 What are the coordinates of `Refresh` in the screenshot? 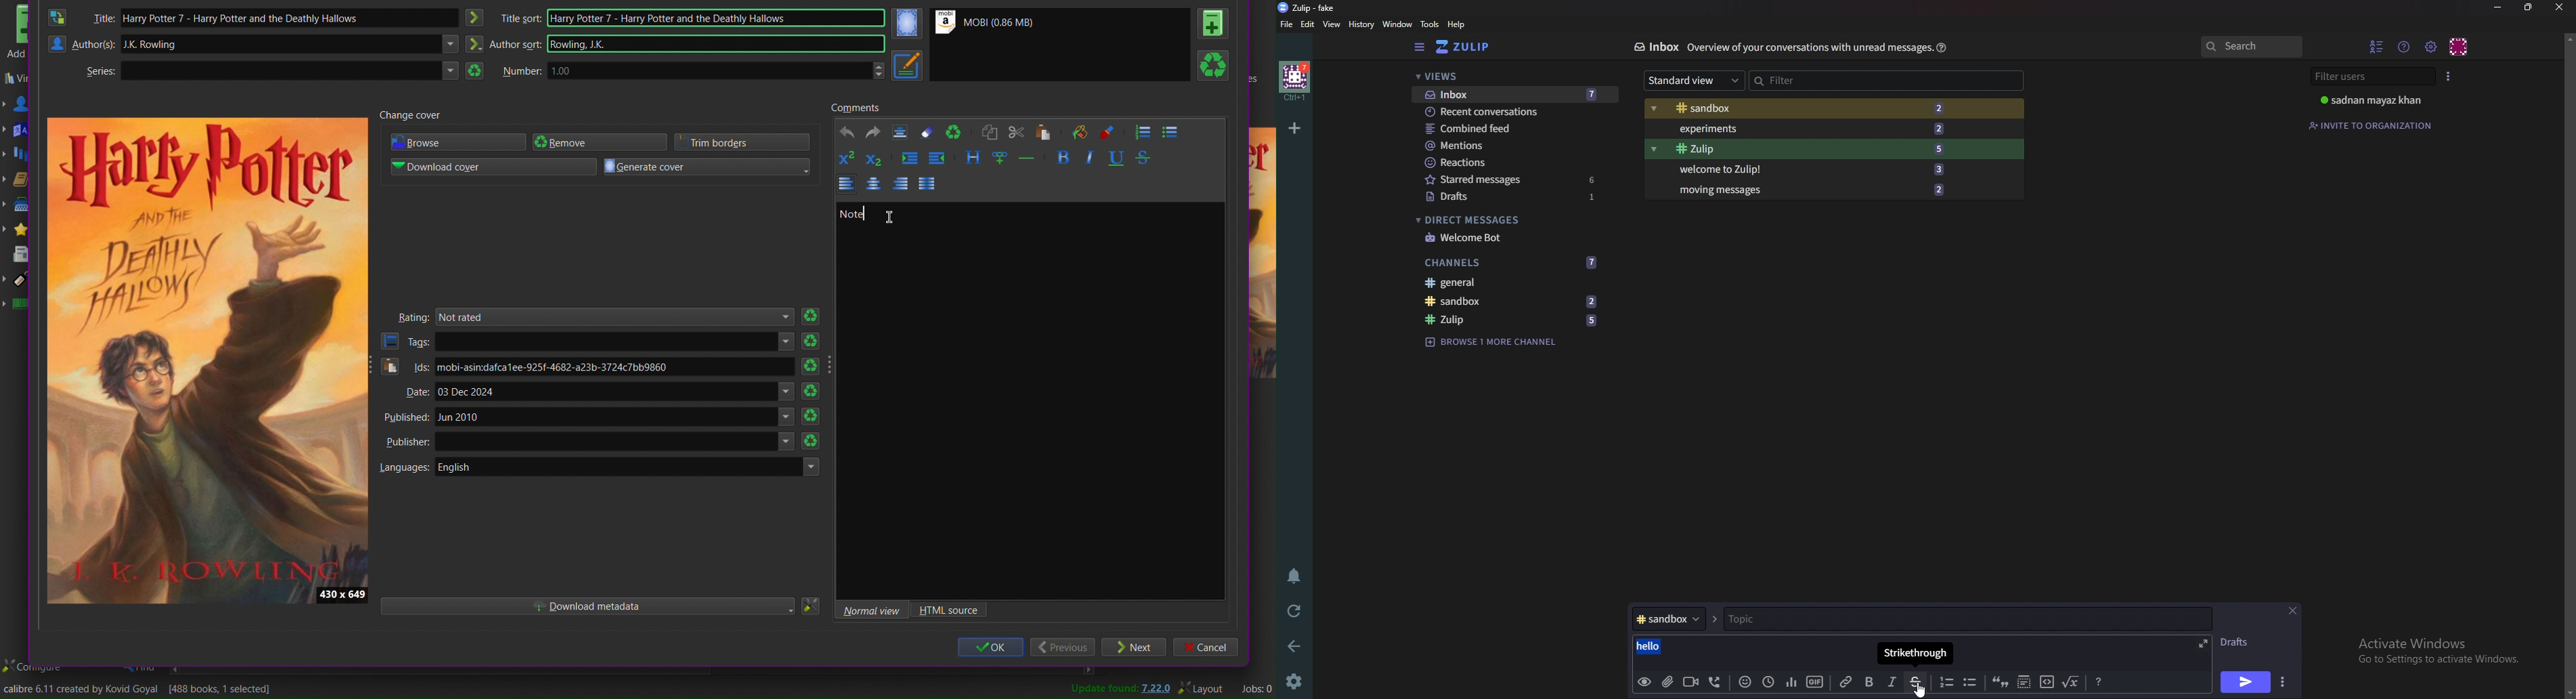 It's located at (1214, 65).